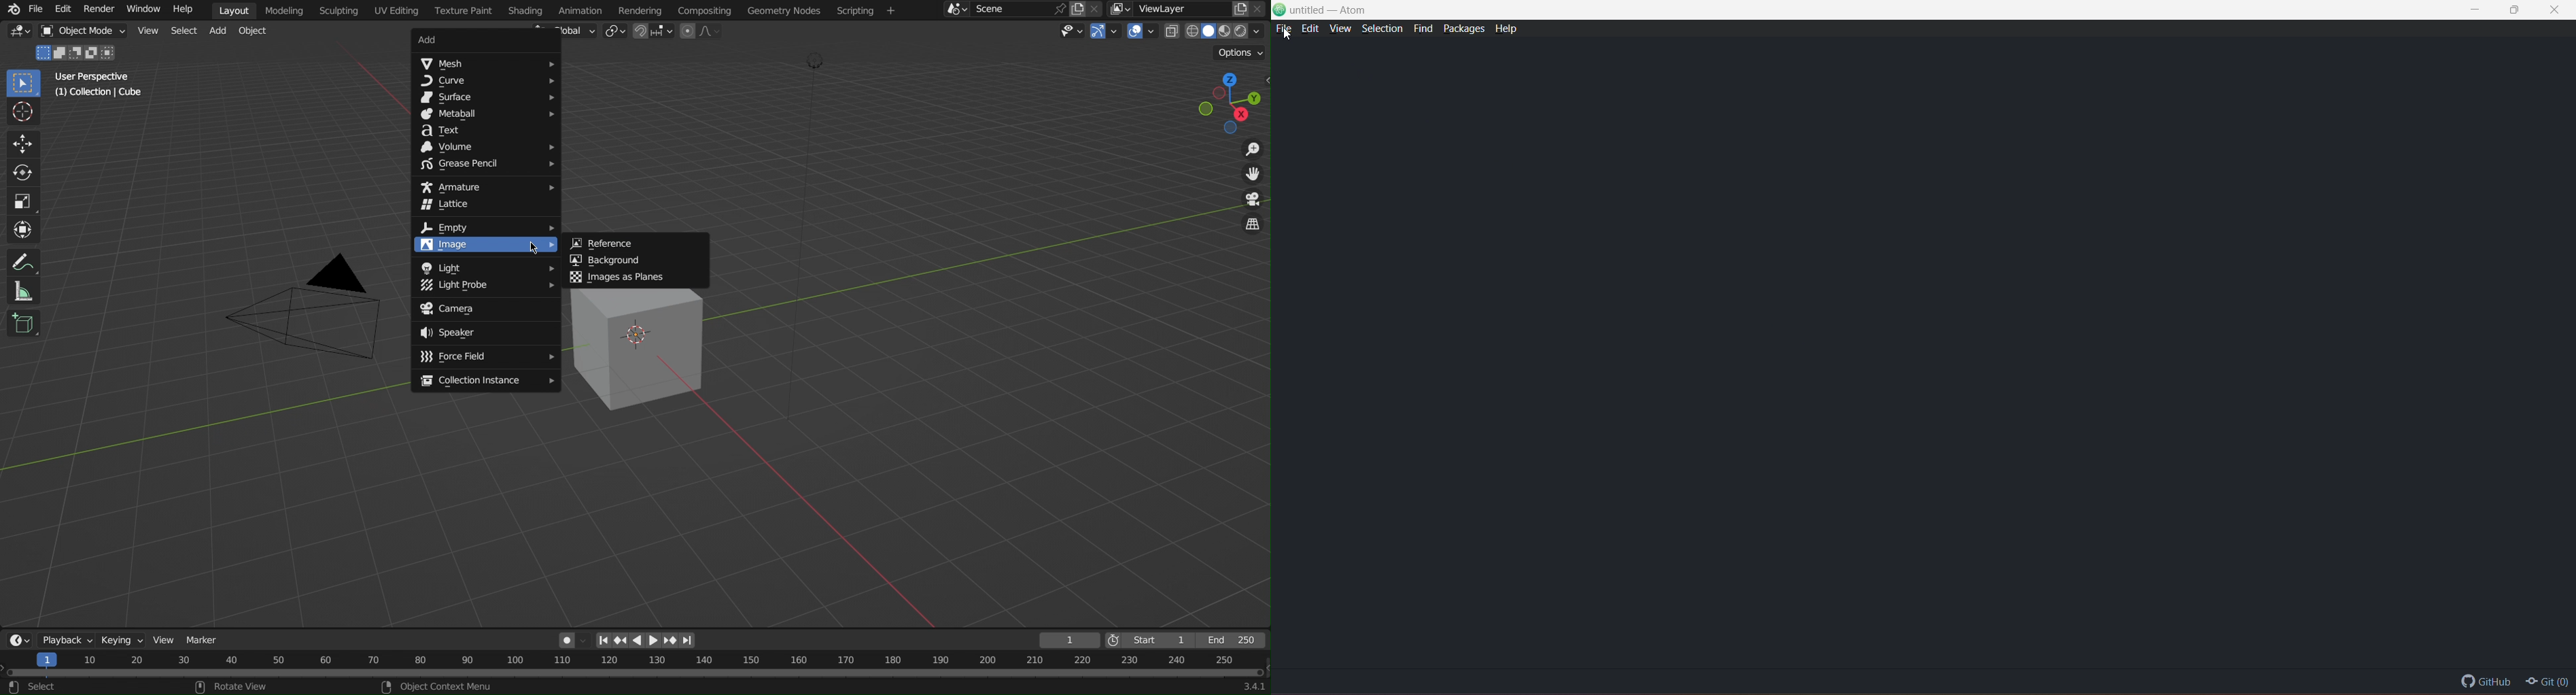  What do you see at coordinates (21, 260) in the screenshot?
I see `Annotate` at bounding box center [21, 260].